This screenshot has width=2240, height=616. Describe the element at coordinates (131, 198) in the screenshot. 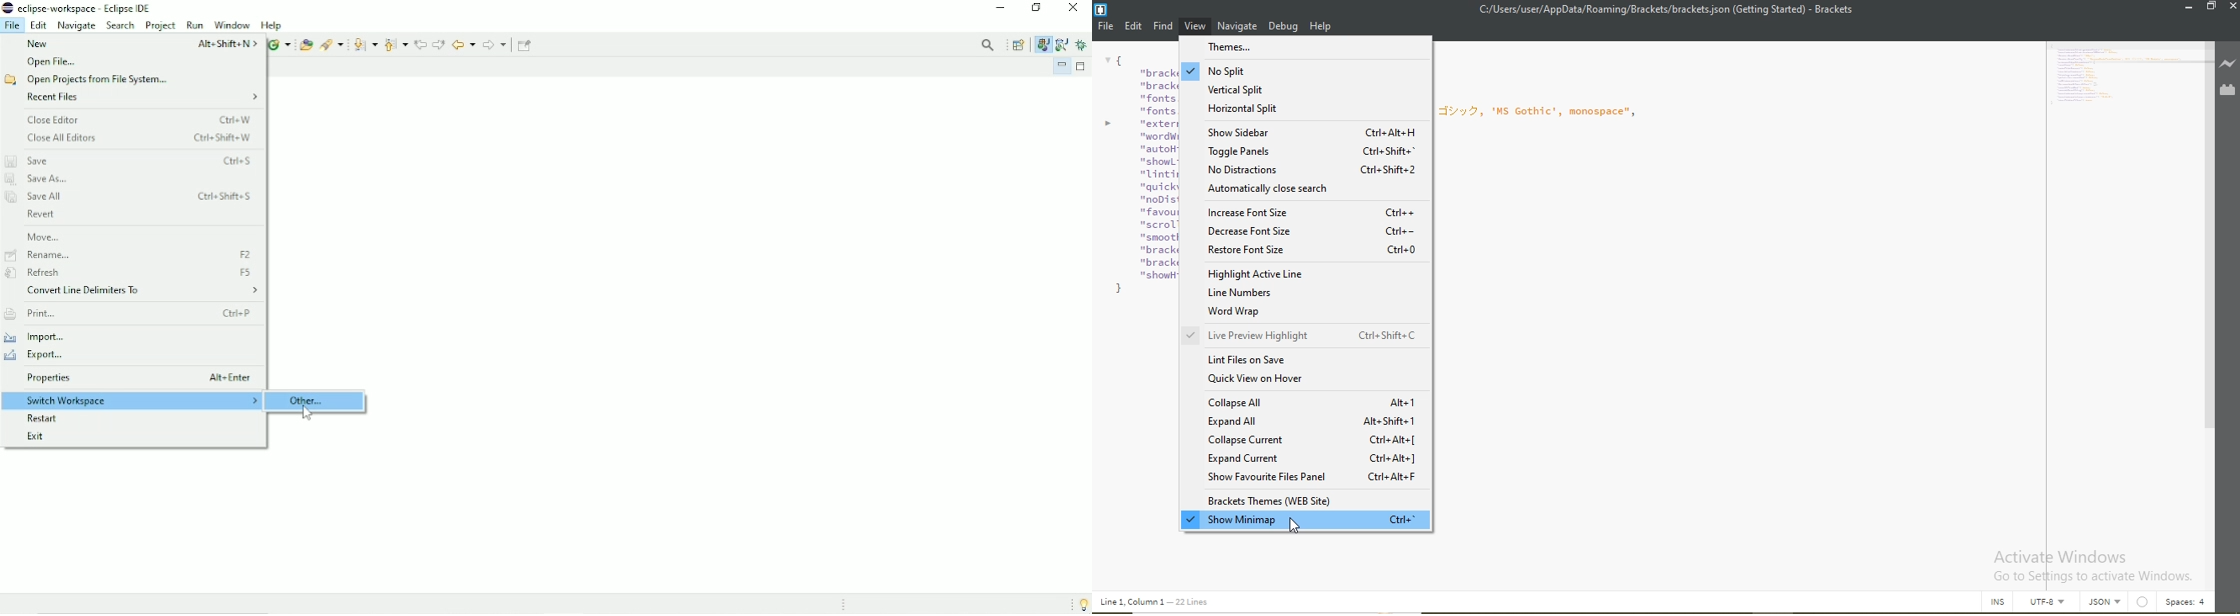

I see `Save all` at that location.